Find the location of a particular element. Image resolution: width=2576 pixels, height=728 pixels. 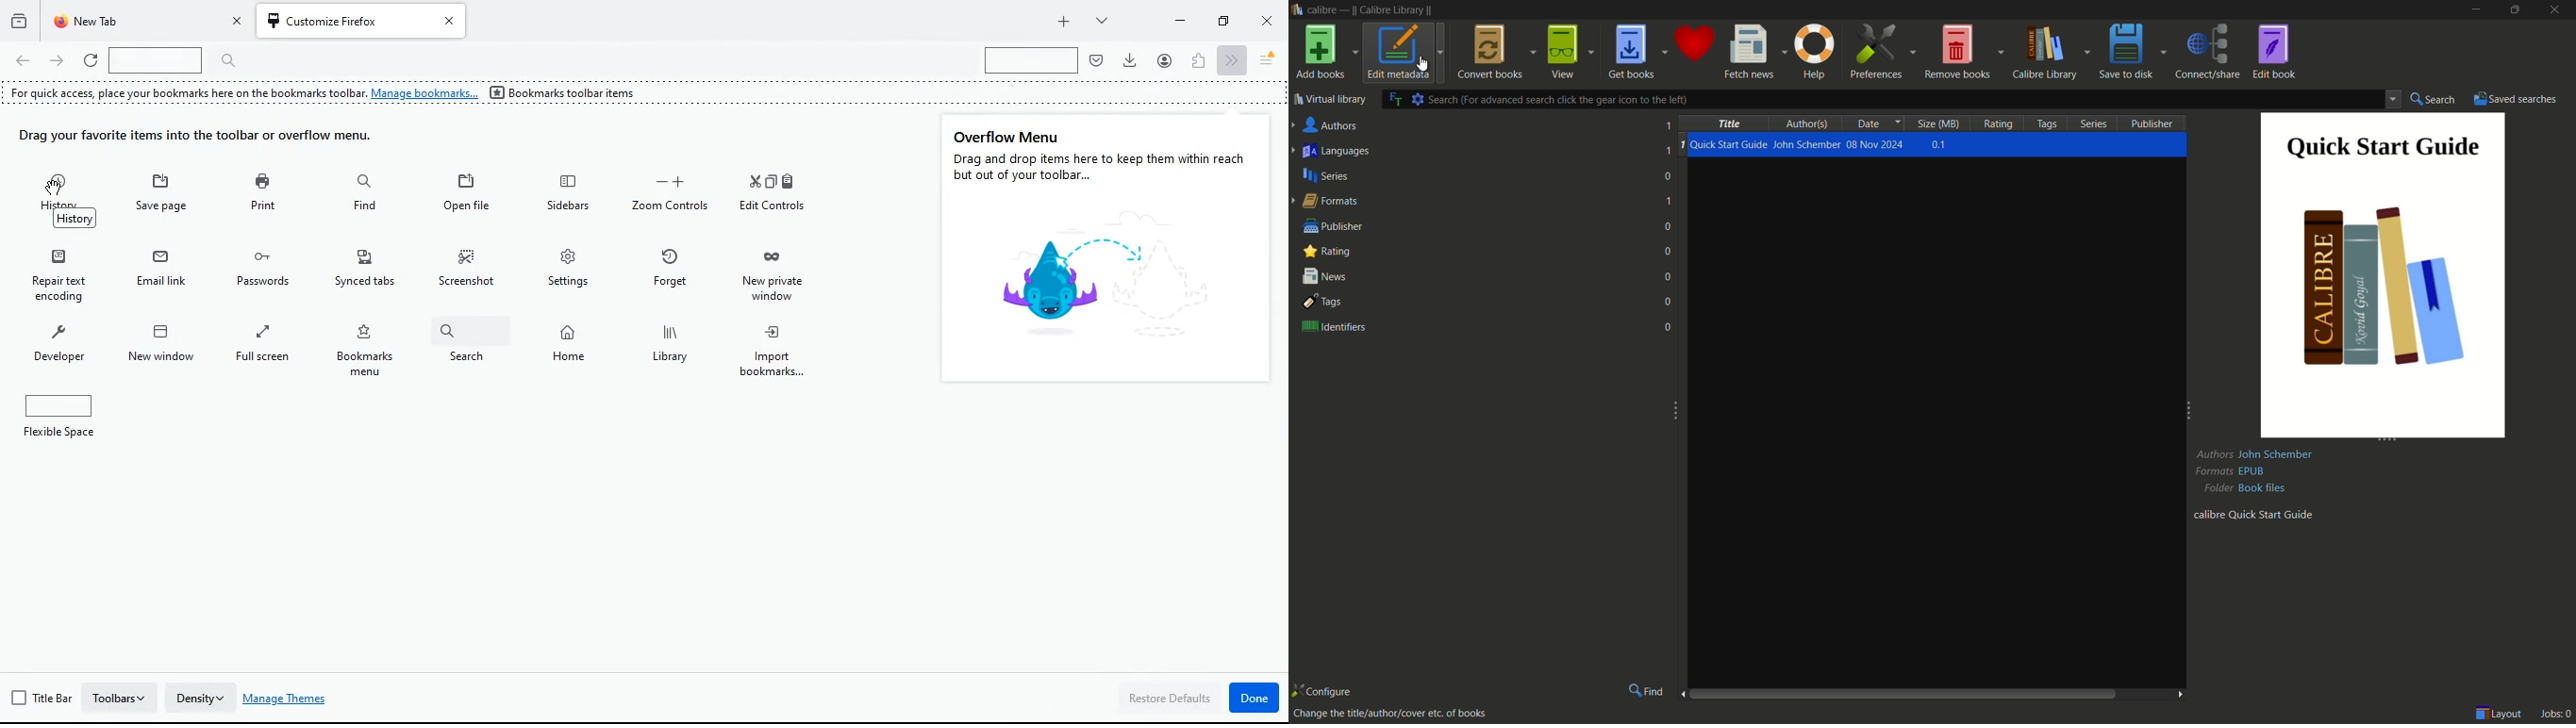

edit book is located at coordinates (2274, 52).